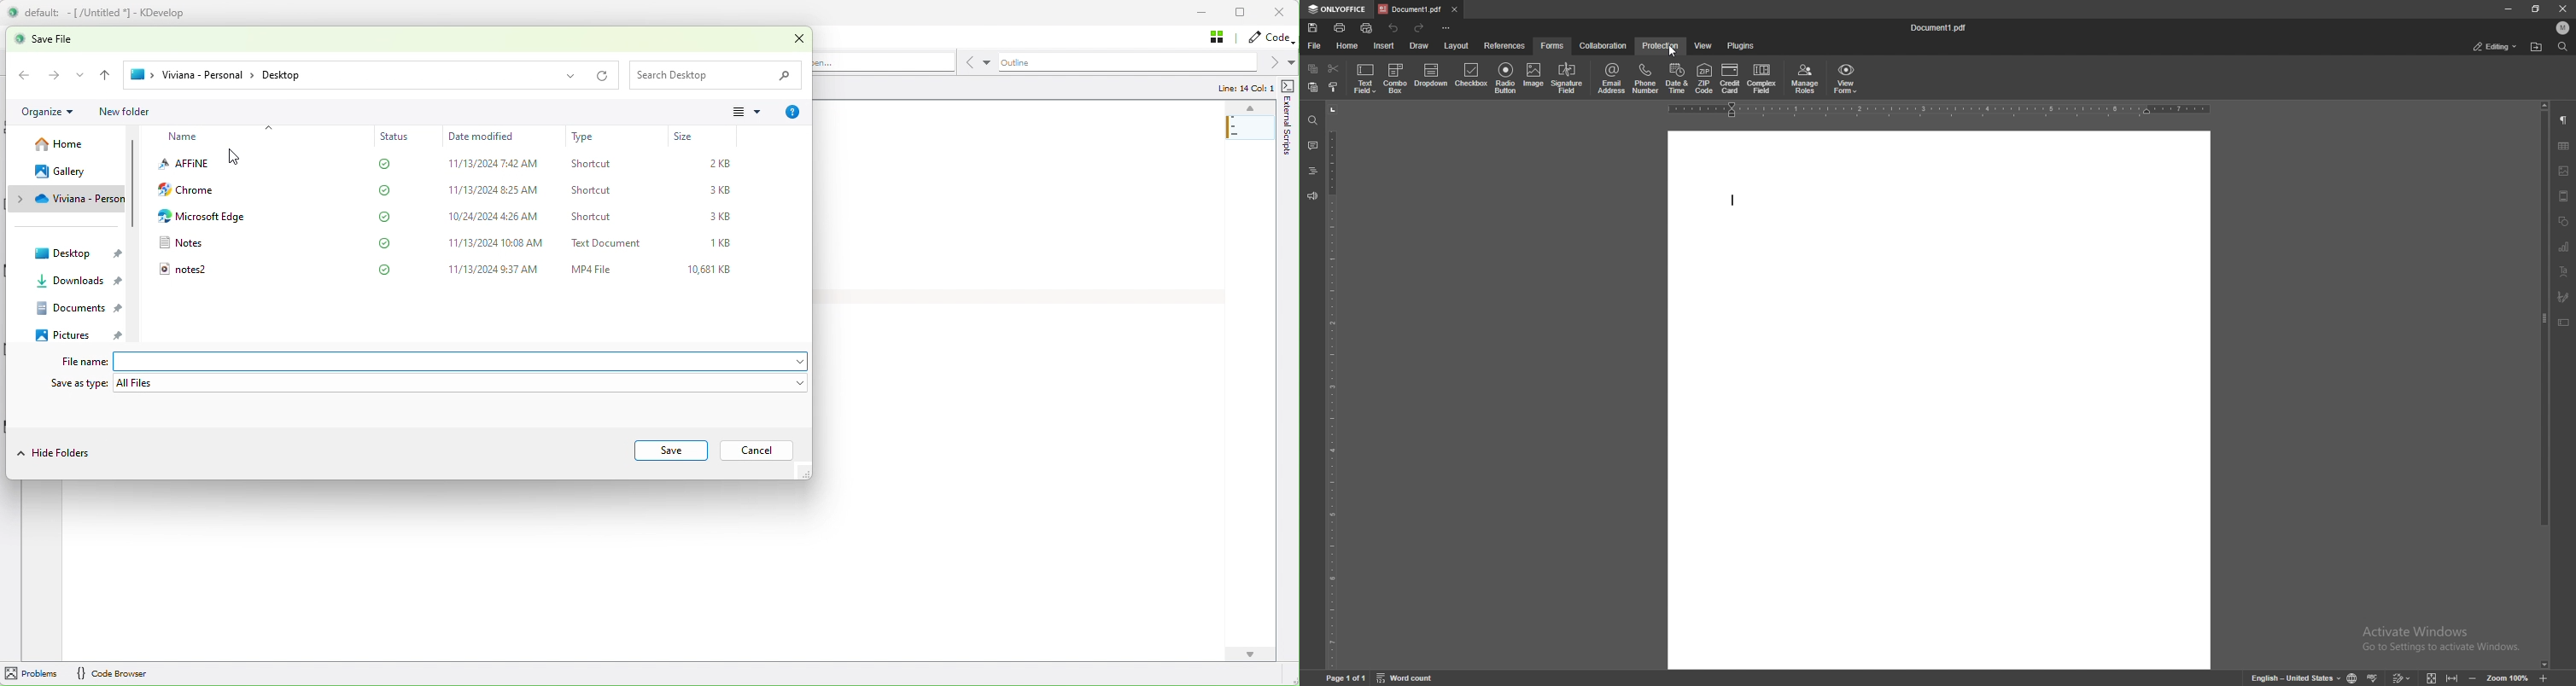  I want to click on forms, so click(1553, 46).